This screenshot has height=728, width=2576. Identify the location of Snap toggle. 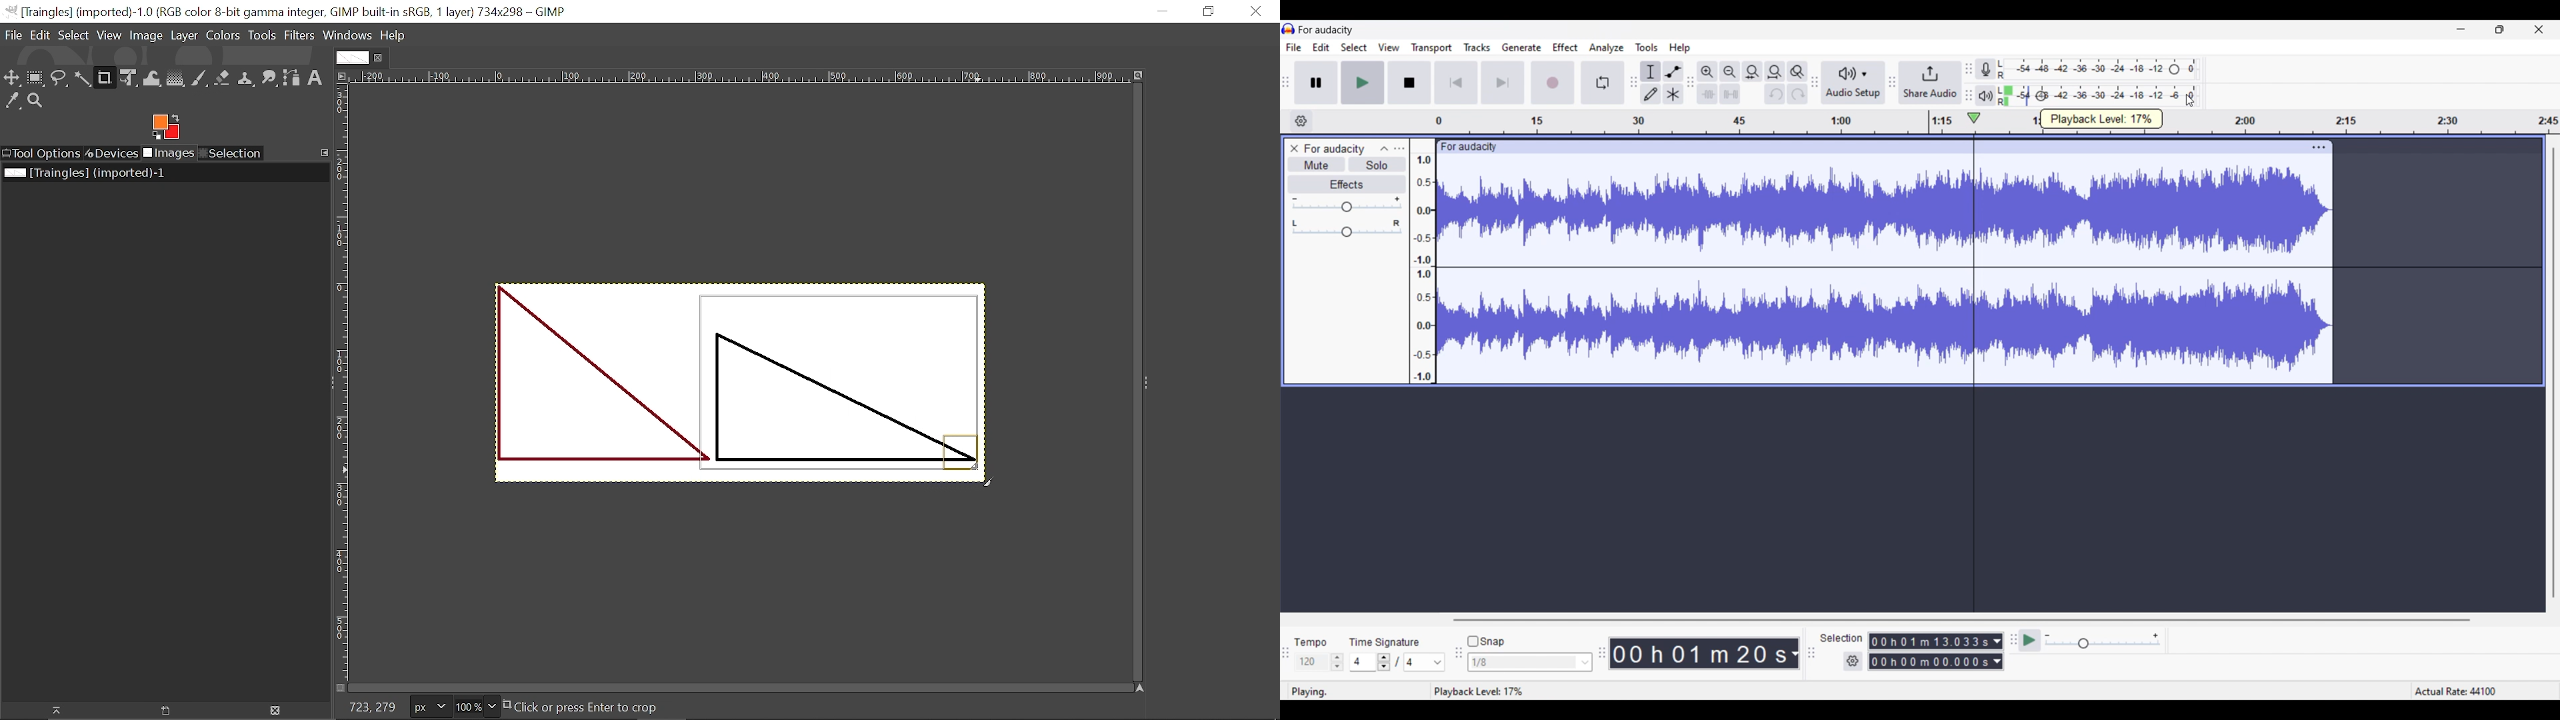
(1486, 641).